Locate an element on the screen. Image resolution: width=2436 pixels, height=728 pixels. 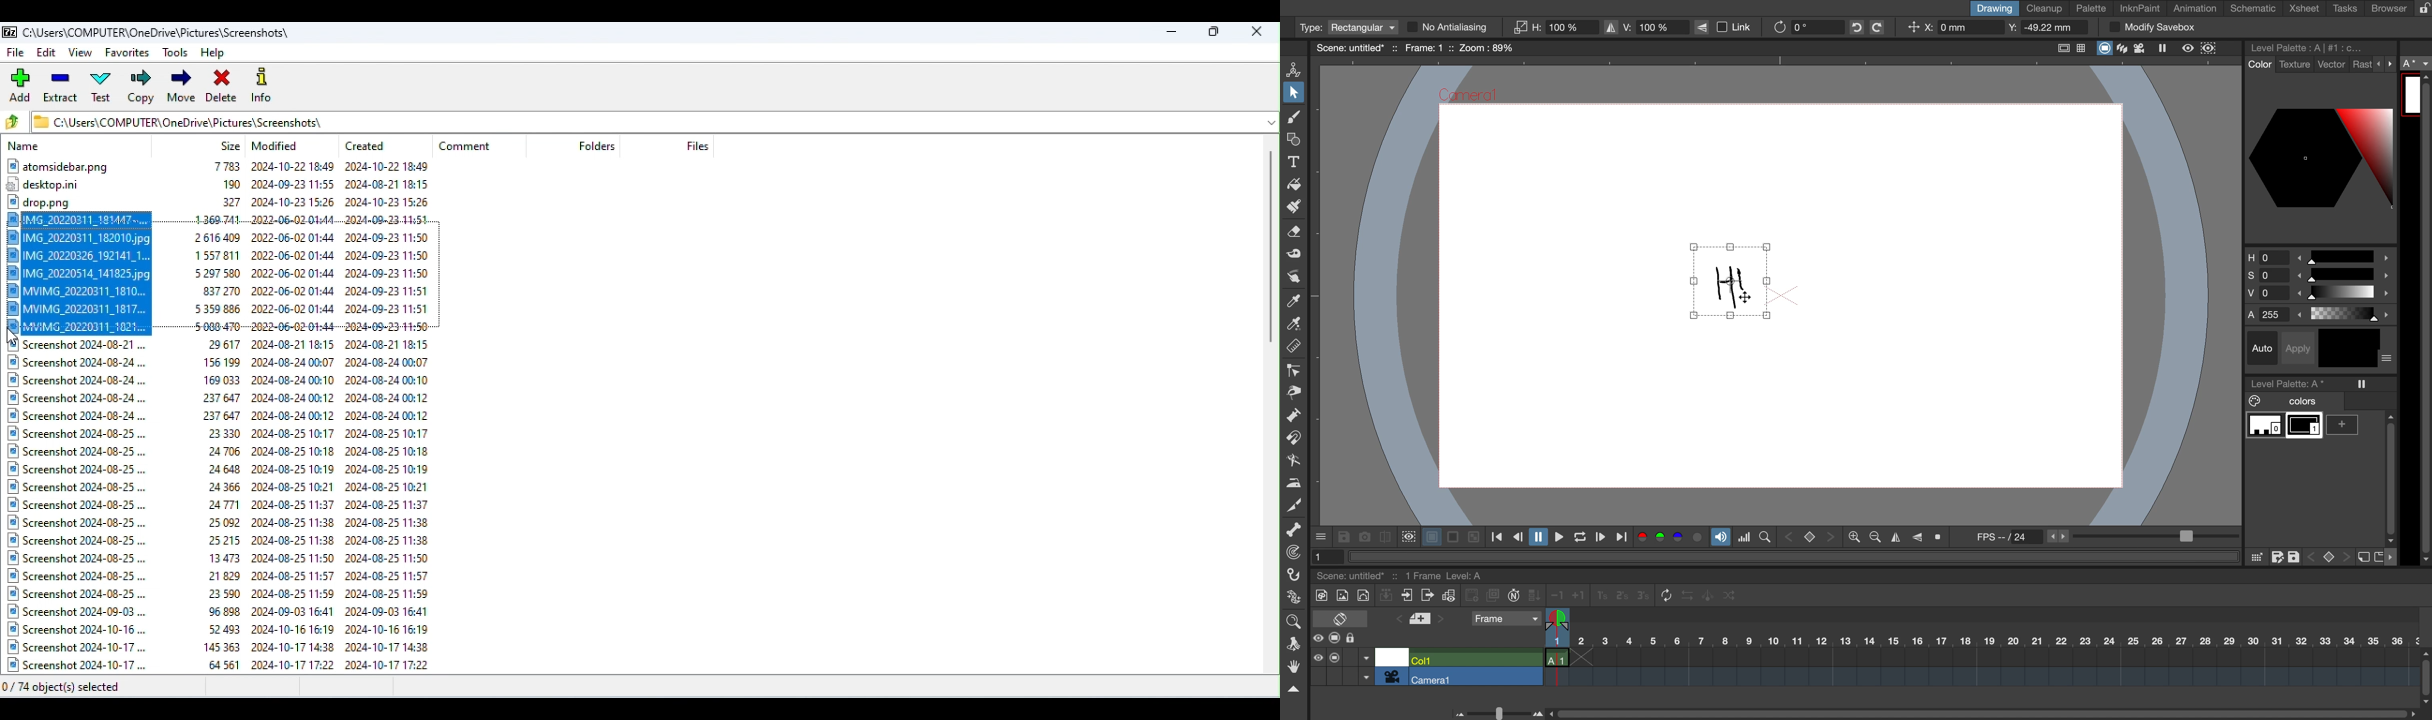
hook tool is located at coordinates (1295, 576).